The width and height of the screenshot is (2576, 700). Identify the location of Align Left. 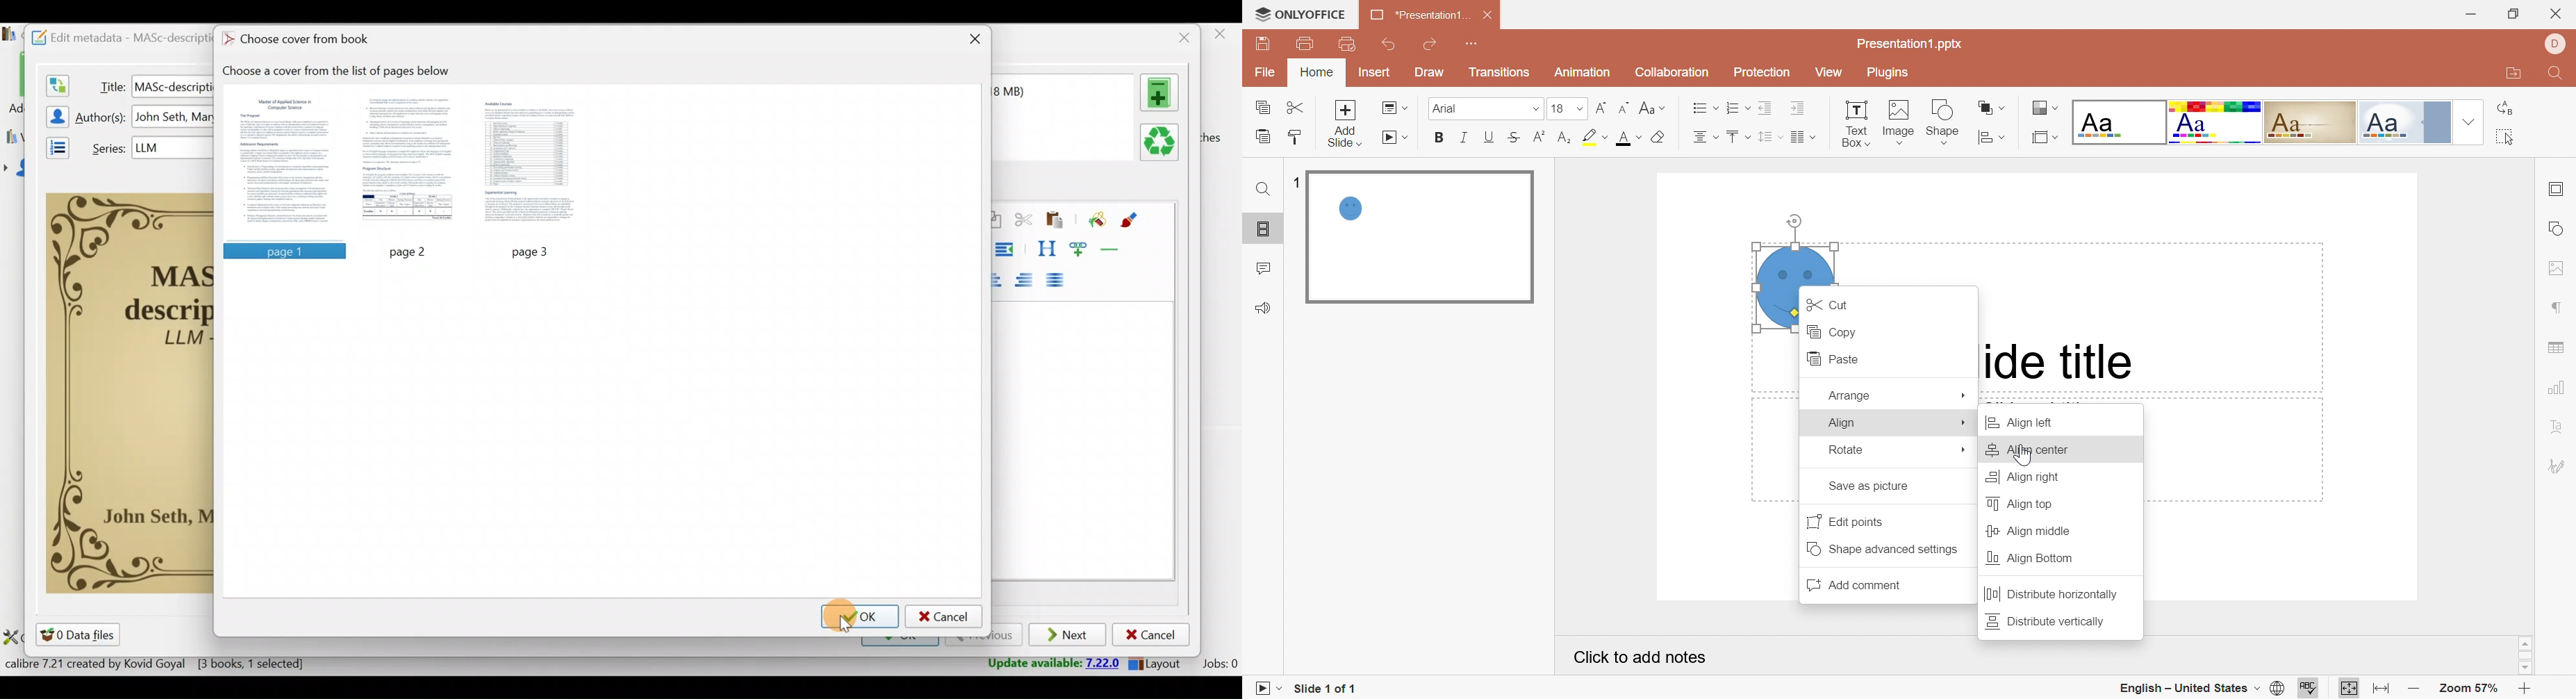
(2029, 423).